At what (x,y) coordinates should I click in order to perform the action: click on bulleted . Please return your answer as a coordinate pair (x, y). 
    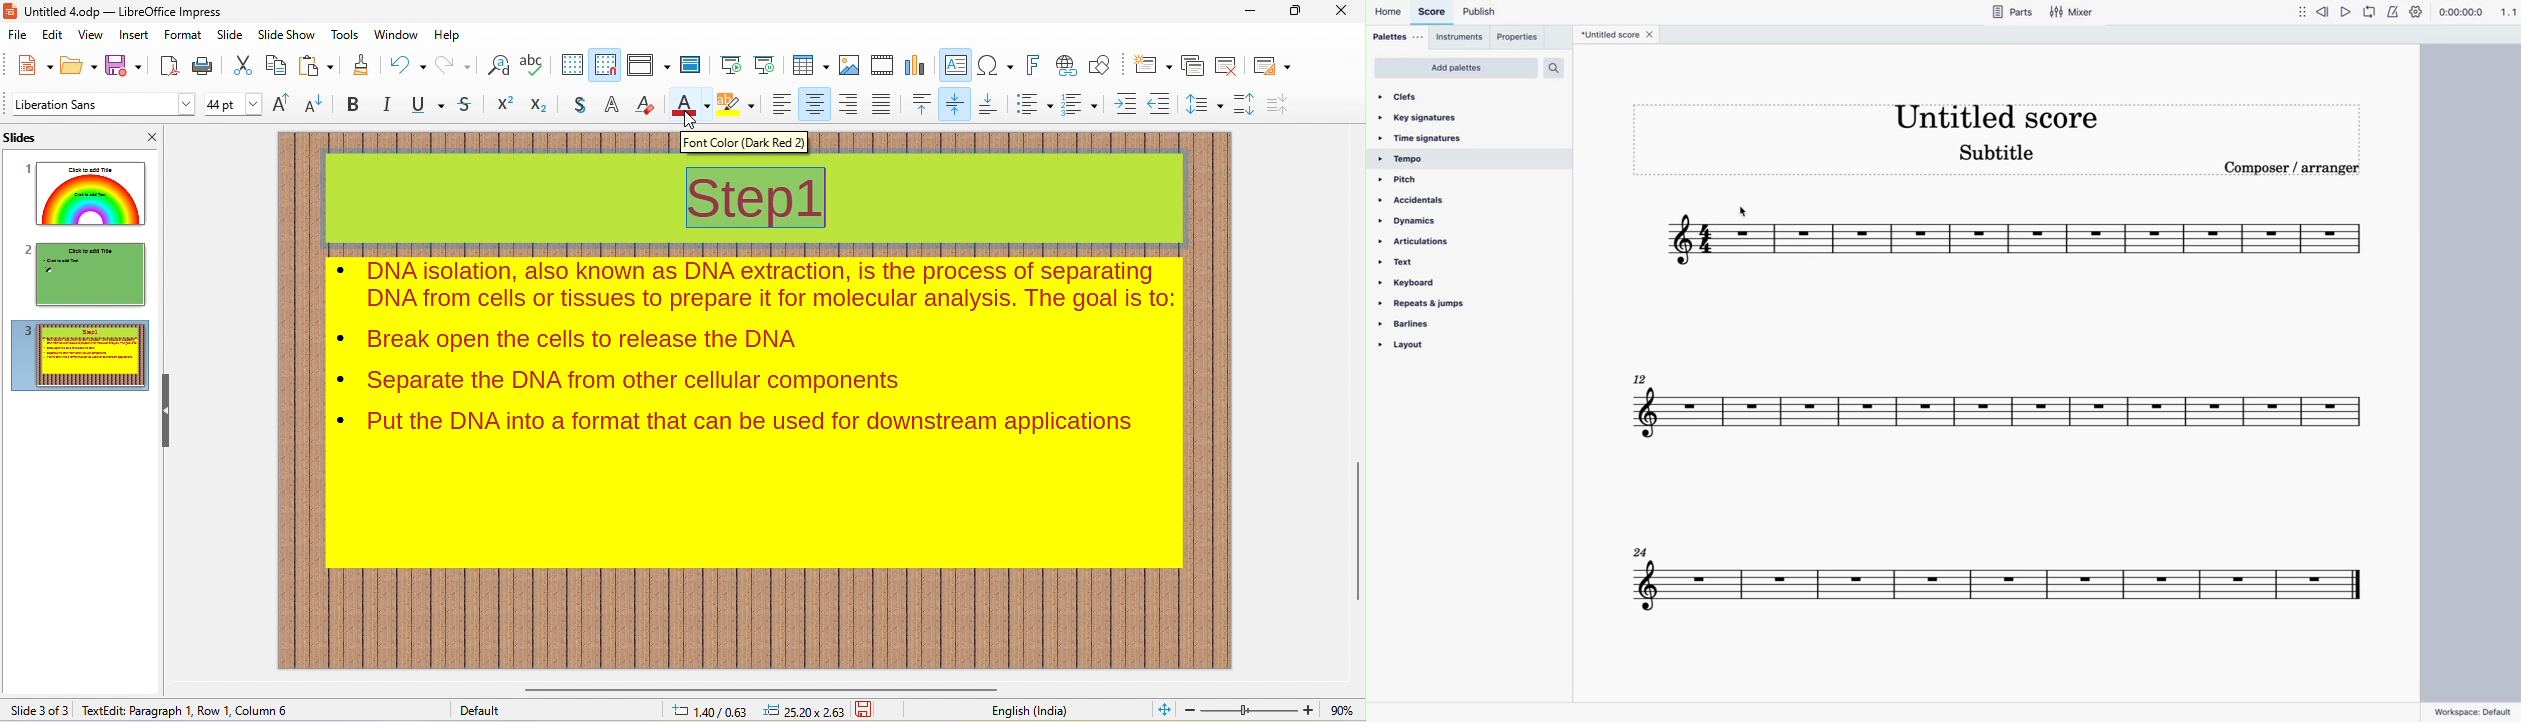
    Looking at the image, I should click on (1032, 104).